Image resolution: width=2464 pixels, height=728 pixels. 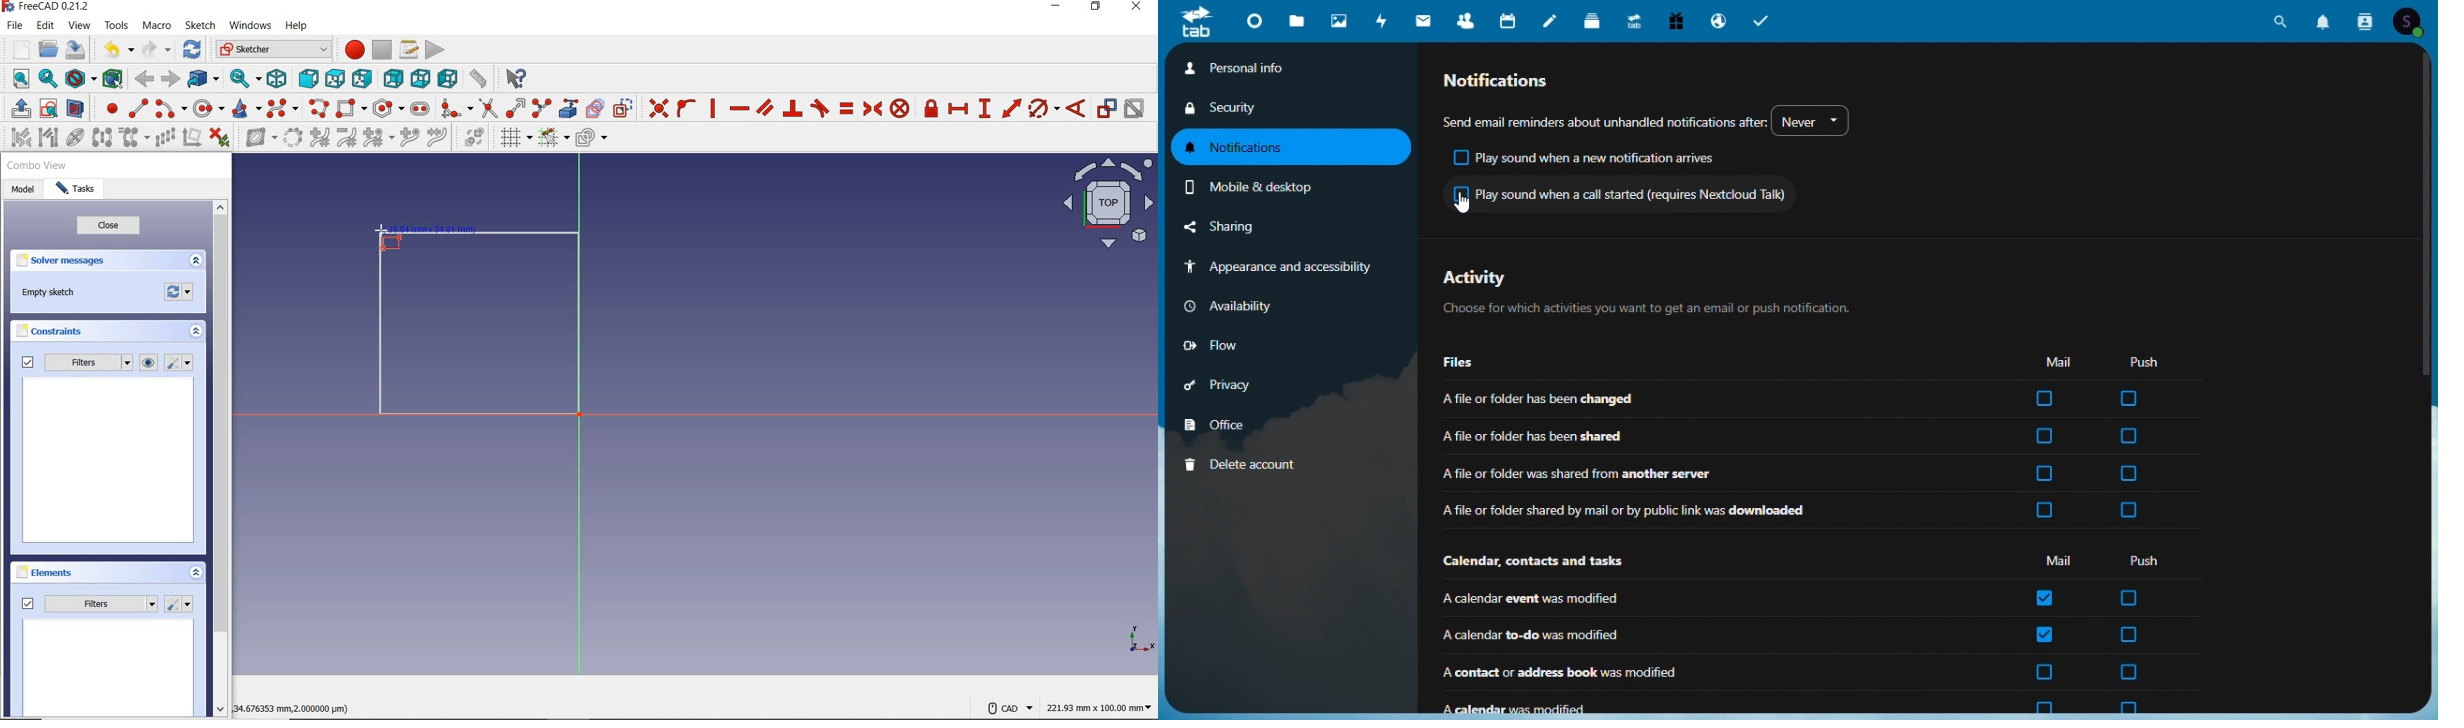 I want to click on create point, so click(x=110, y=108).